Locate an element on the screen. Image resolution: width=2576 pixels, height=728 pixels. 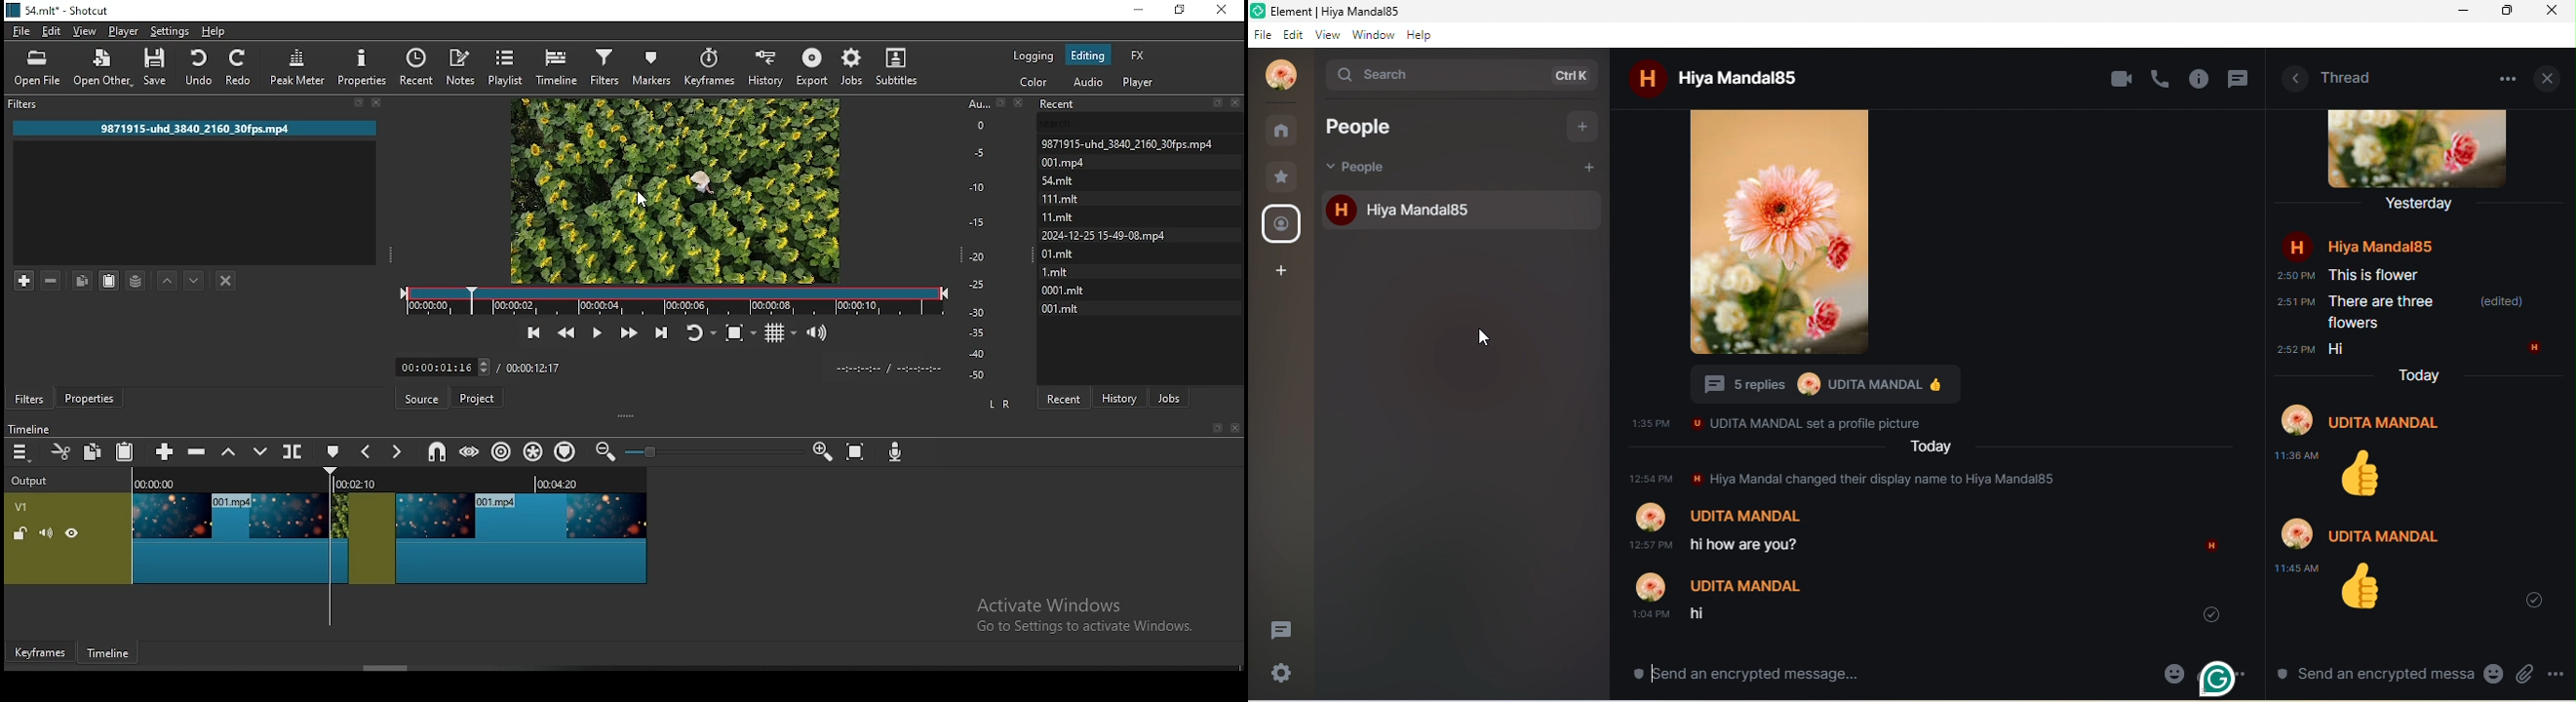
bookmark is located at coordinates (1213, 428).